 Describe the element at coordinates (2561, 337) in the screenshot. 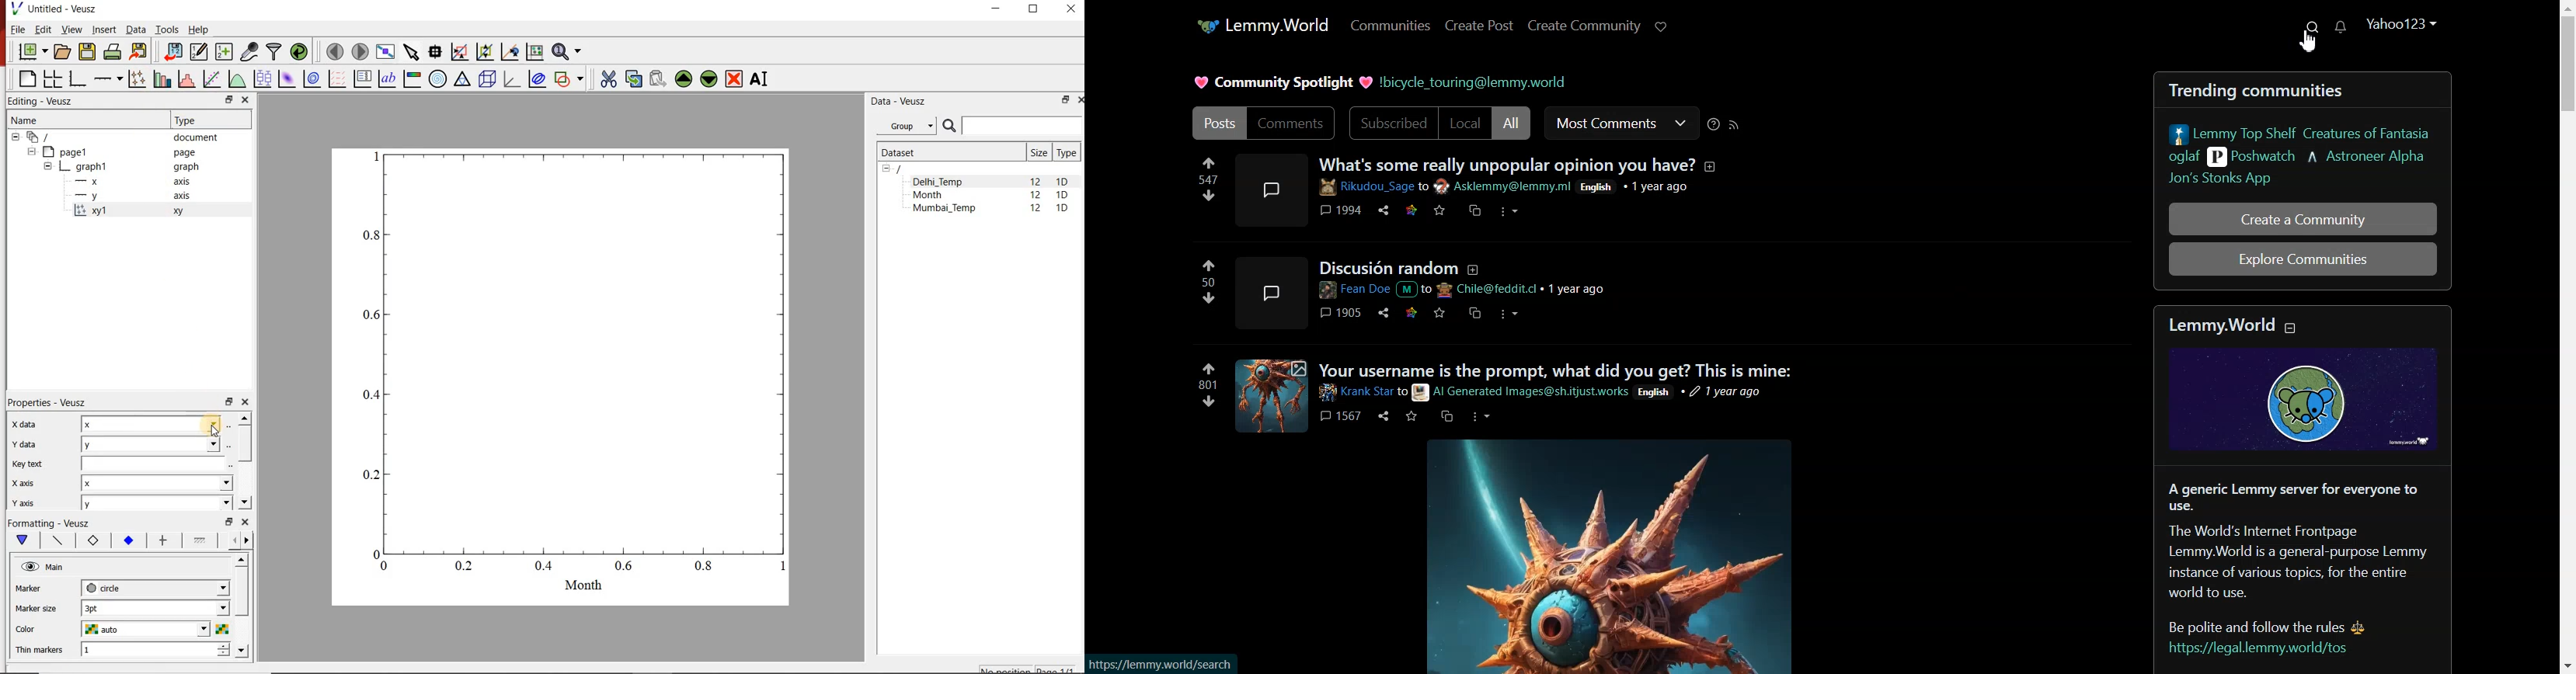

I see `Vertical Scroll bar` at that location.